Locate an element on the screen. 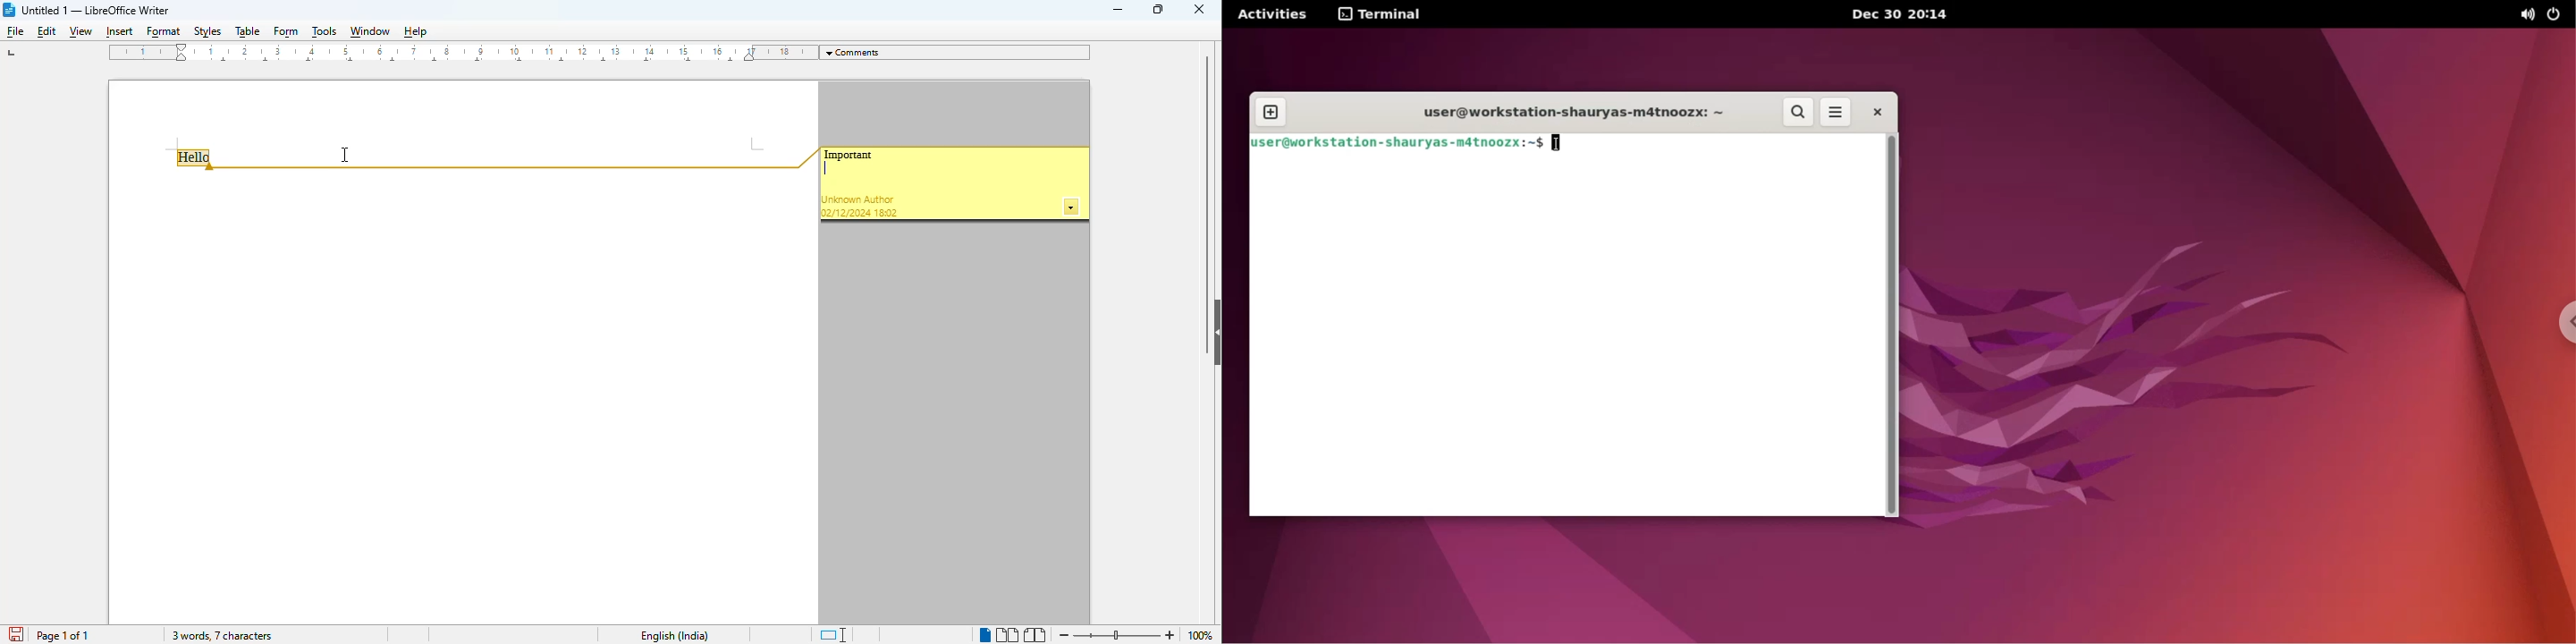 The height and width of the screenshot is (644, 2576). title is located at coordinates (96, 10).